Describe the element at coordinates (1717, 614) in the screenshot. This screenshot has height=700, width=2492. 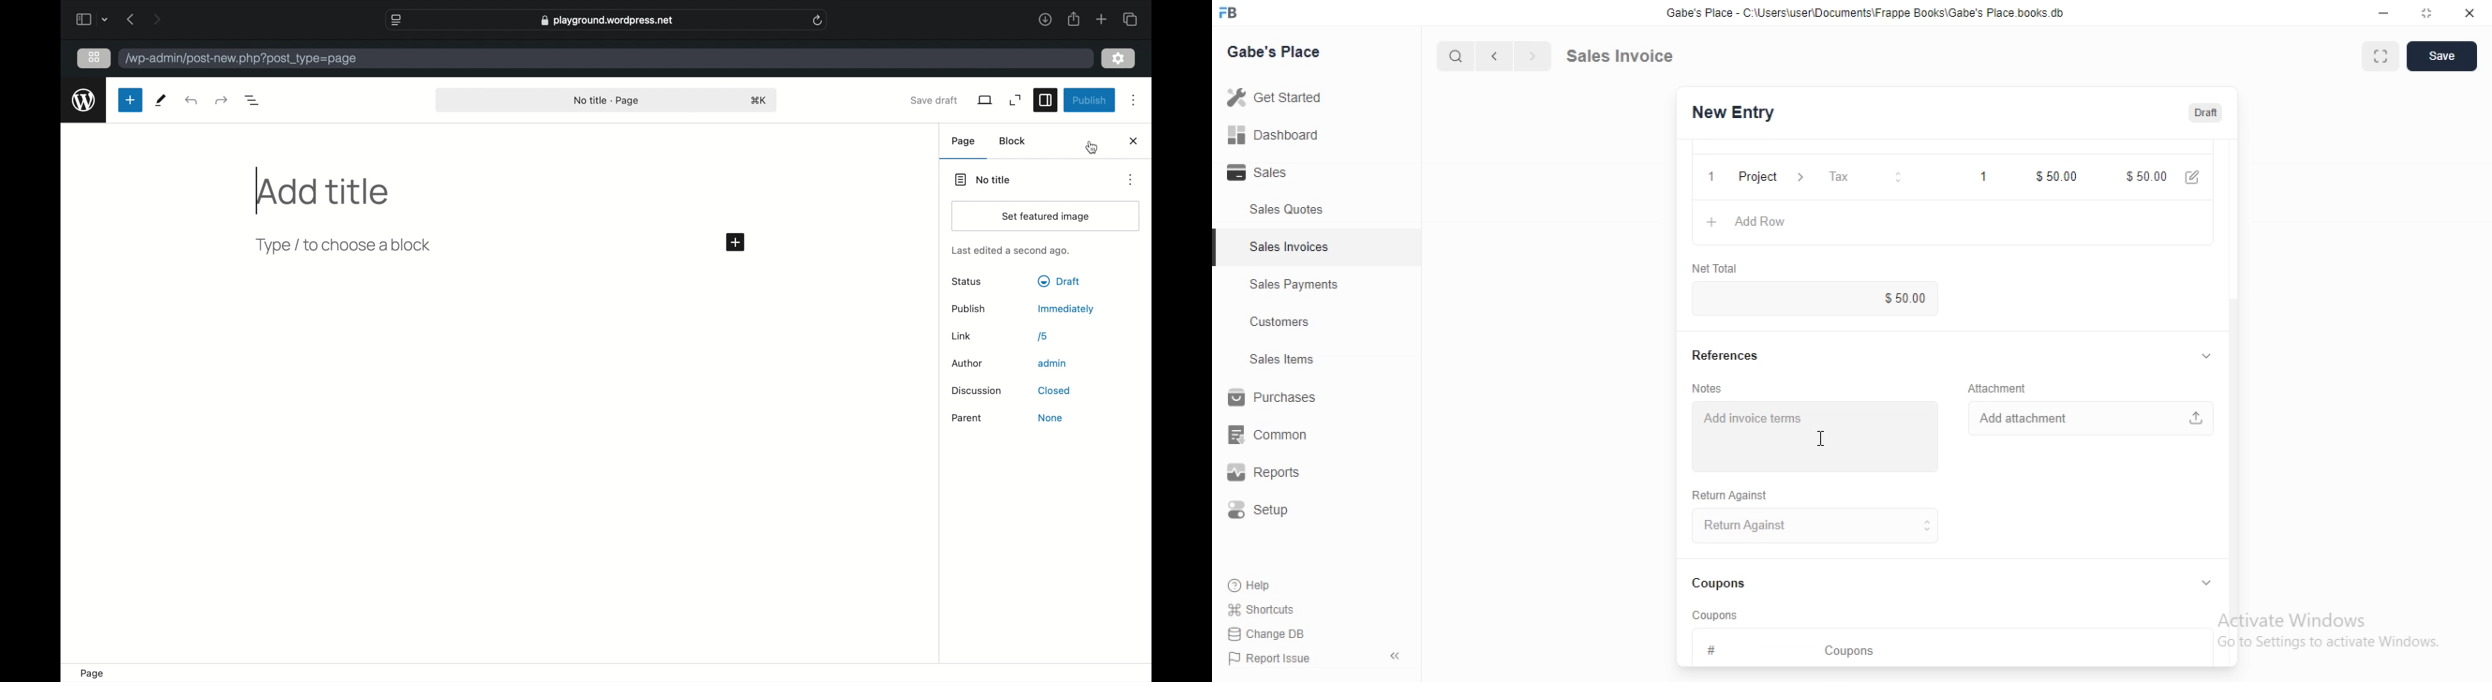
I see `‘Coupons` at that location.